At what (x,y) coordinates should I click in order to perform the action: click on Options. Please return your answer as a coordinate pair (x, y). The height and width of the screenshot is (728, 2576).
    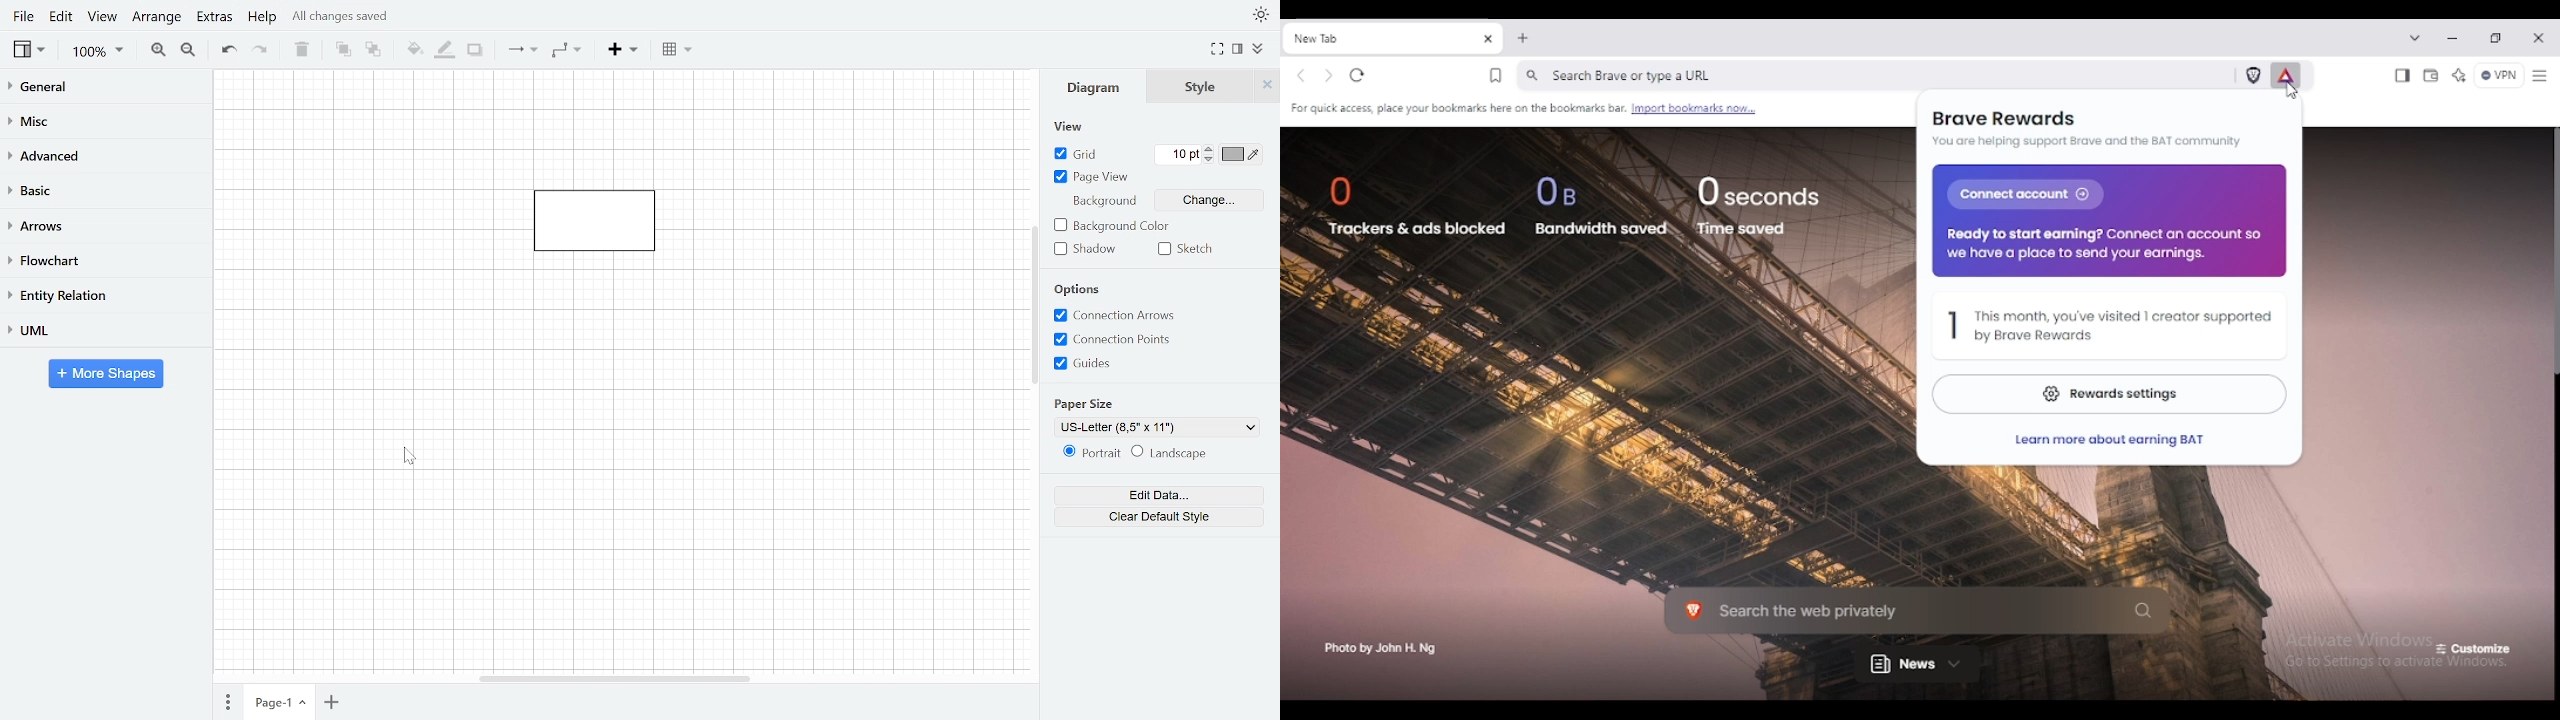
    Looking at the image, I should click on (1079, 290).